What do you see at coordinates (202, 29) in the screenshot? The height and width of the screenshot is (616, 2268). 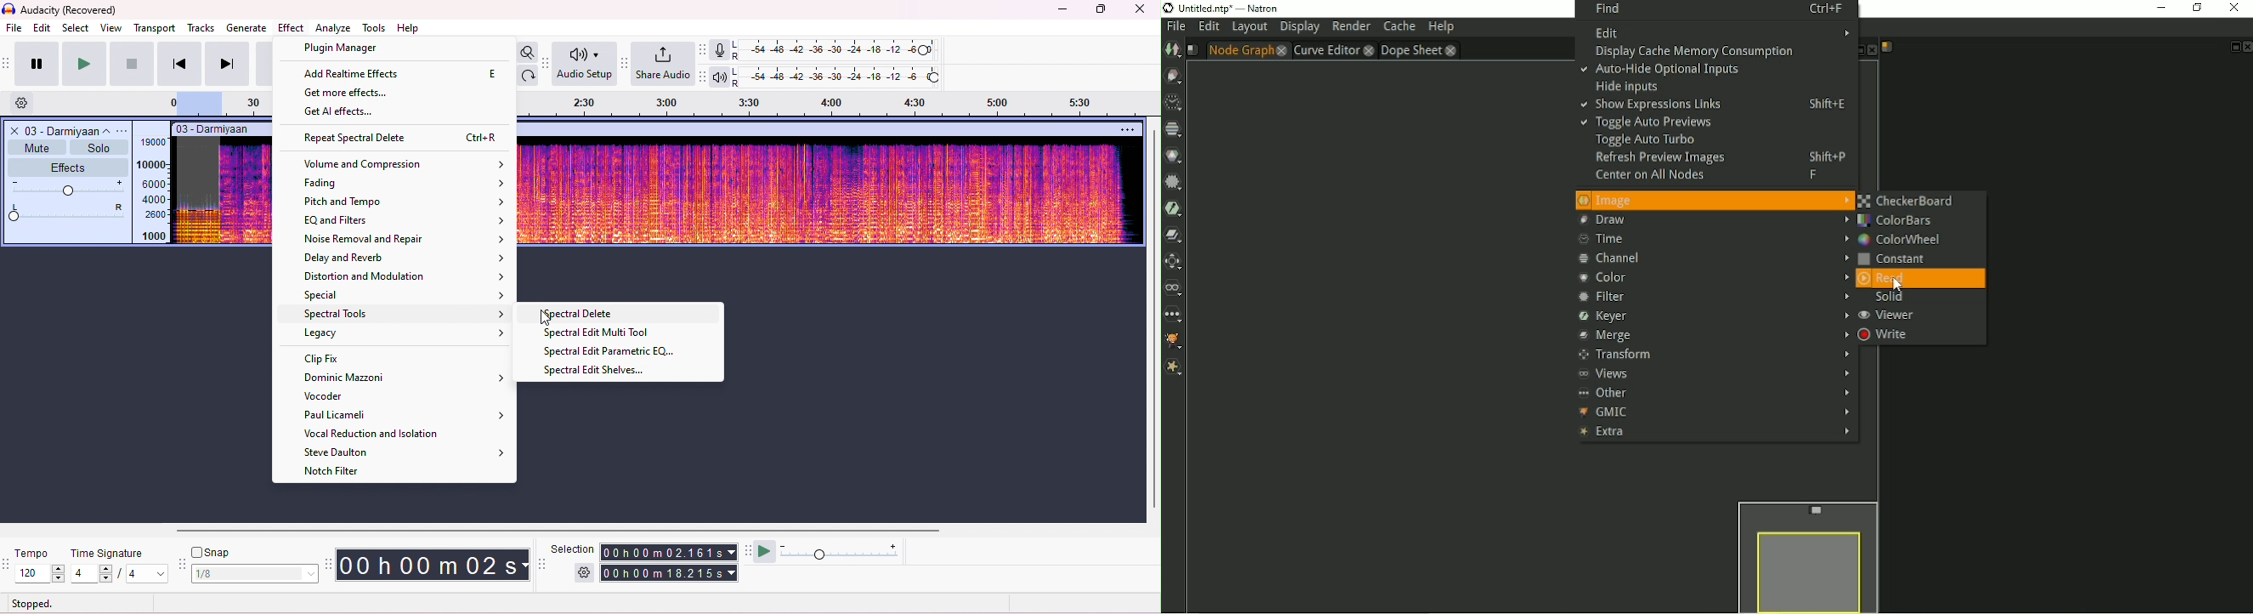 I see `tracks` at bounding box center [202, 29].